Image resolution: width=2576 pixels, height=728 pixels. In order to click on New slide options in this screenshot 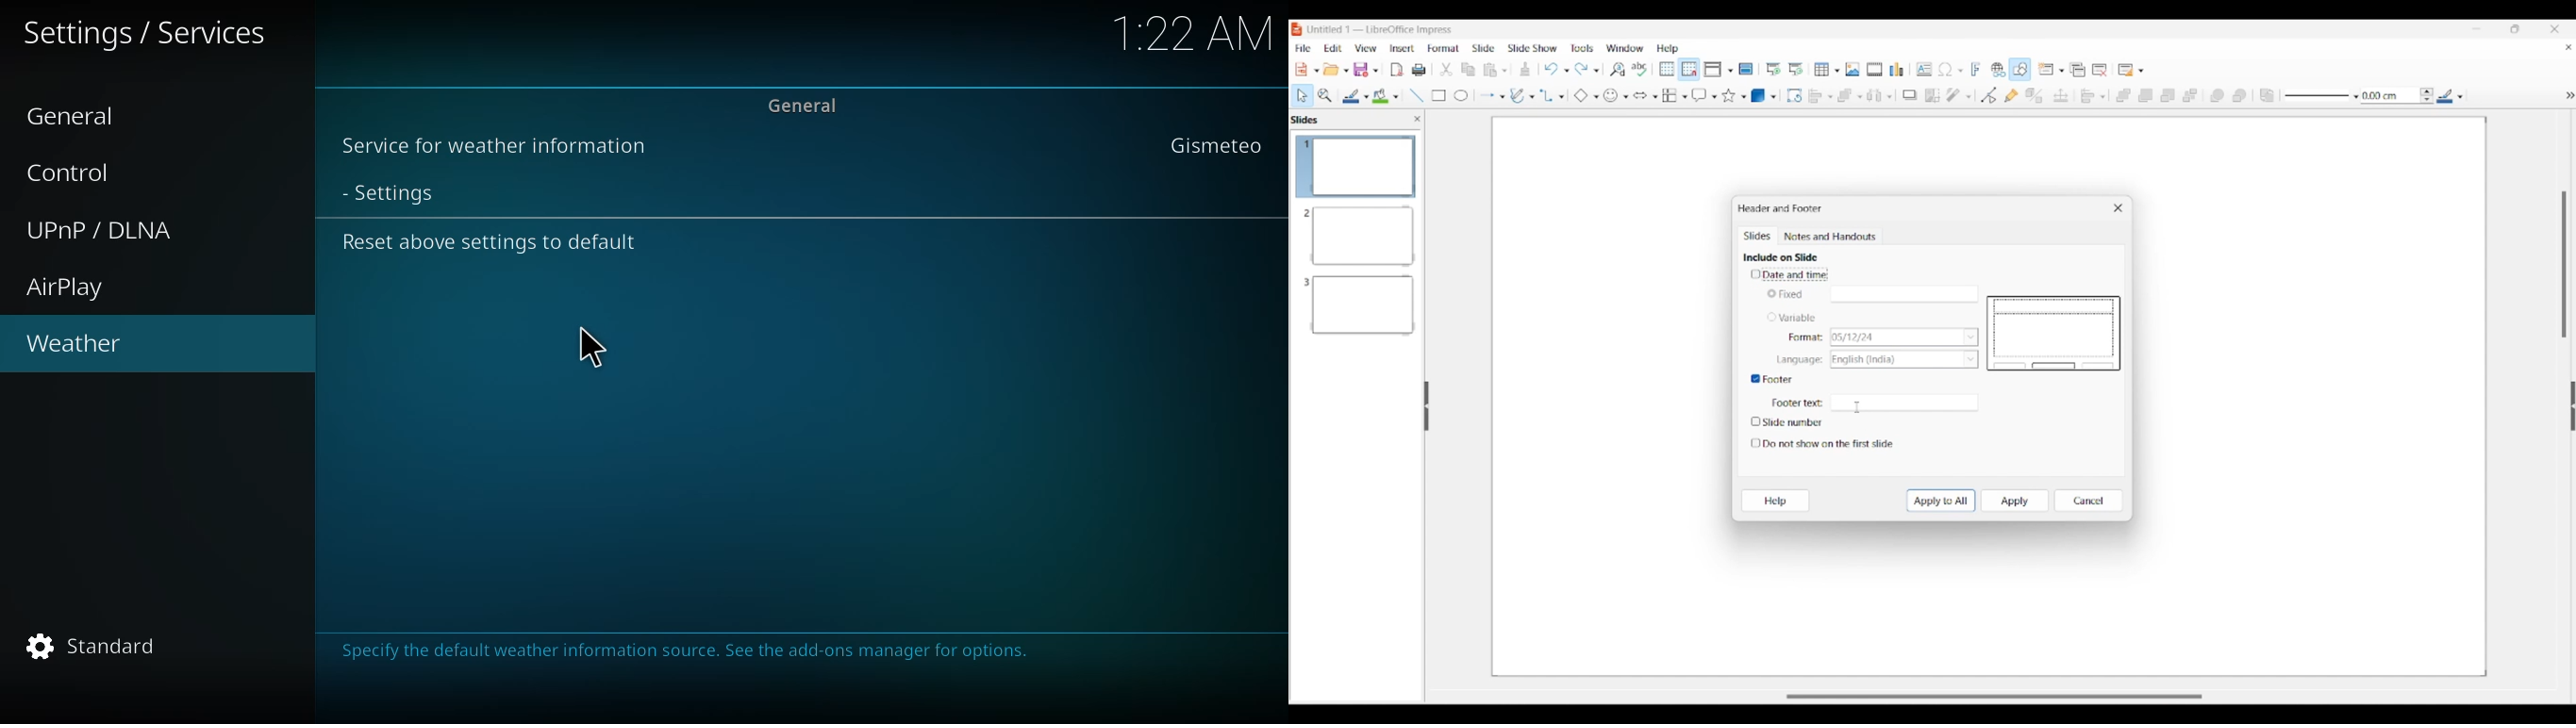, I will do `click(2051, 69)`.